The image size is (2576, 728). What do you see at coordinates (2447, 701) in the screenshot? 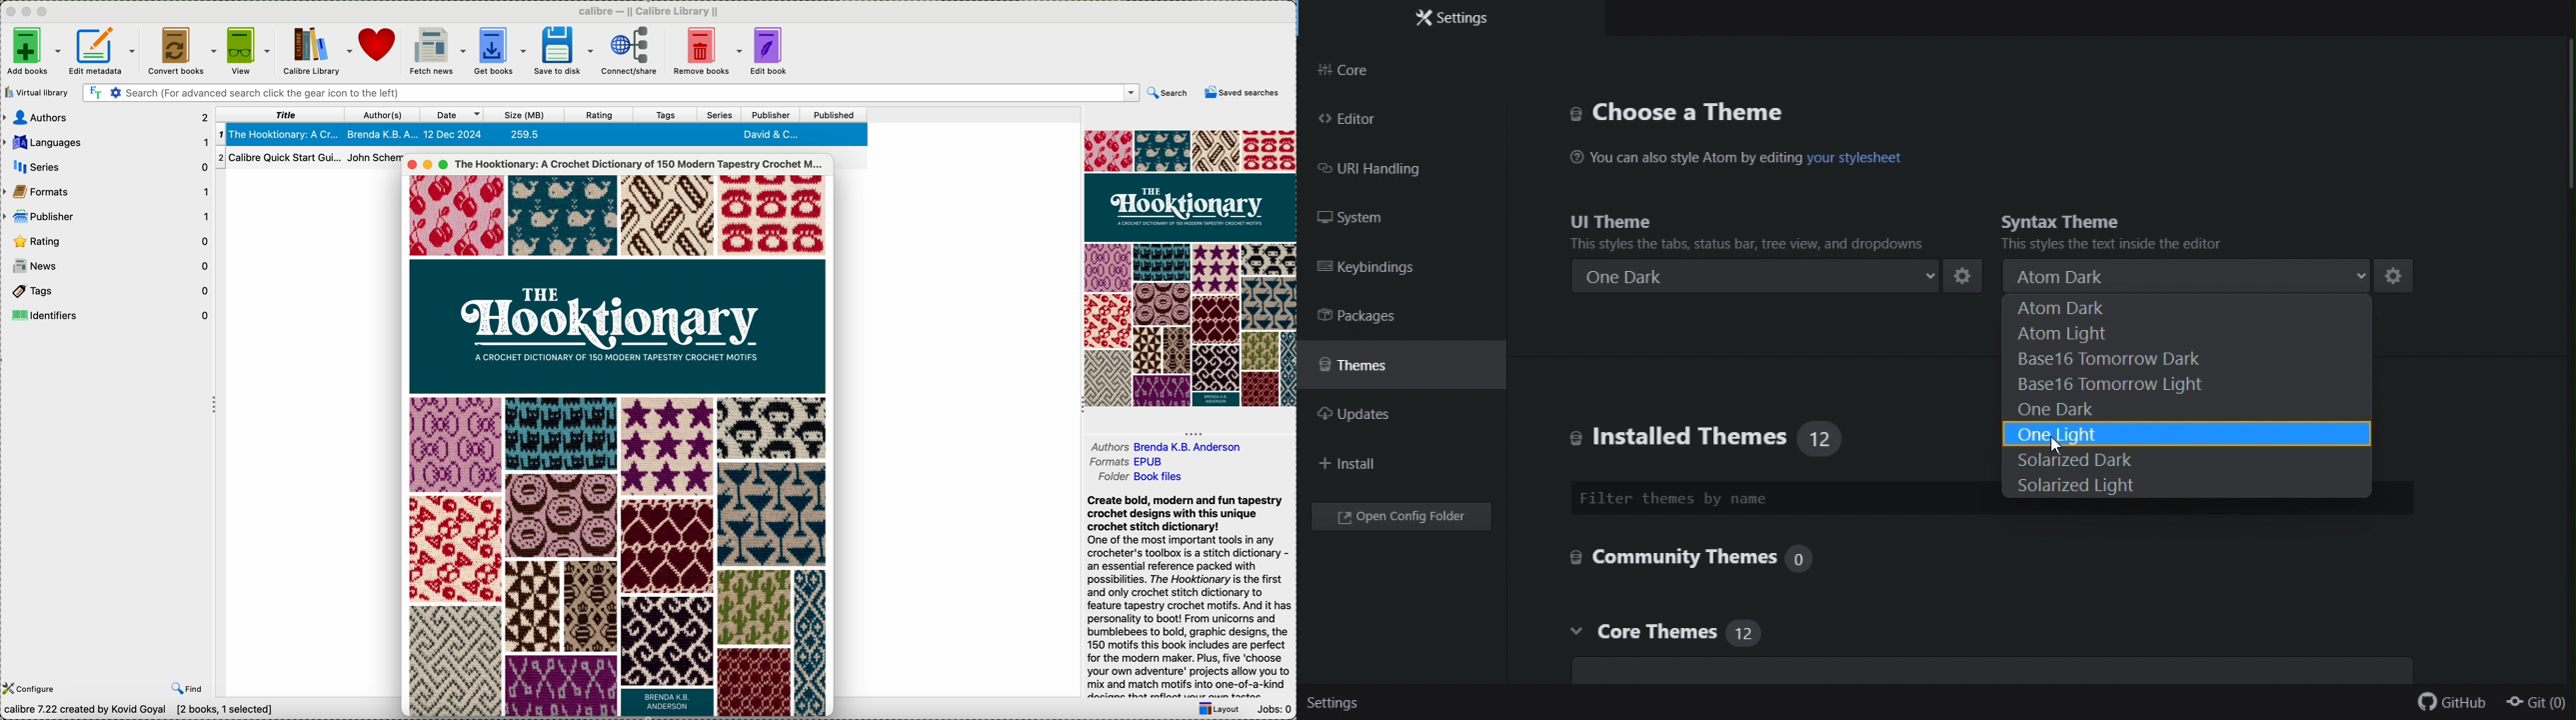
I see `github` at bounding box center [2447, 701].